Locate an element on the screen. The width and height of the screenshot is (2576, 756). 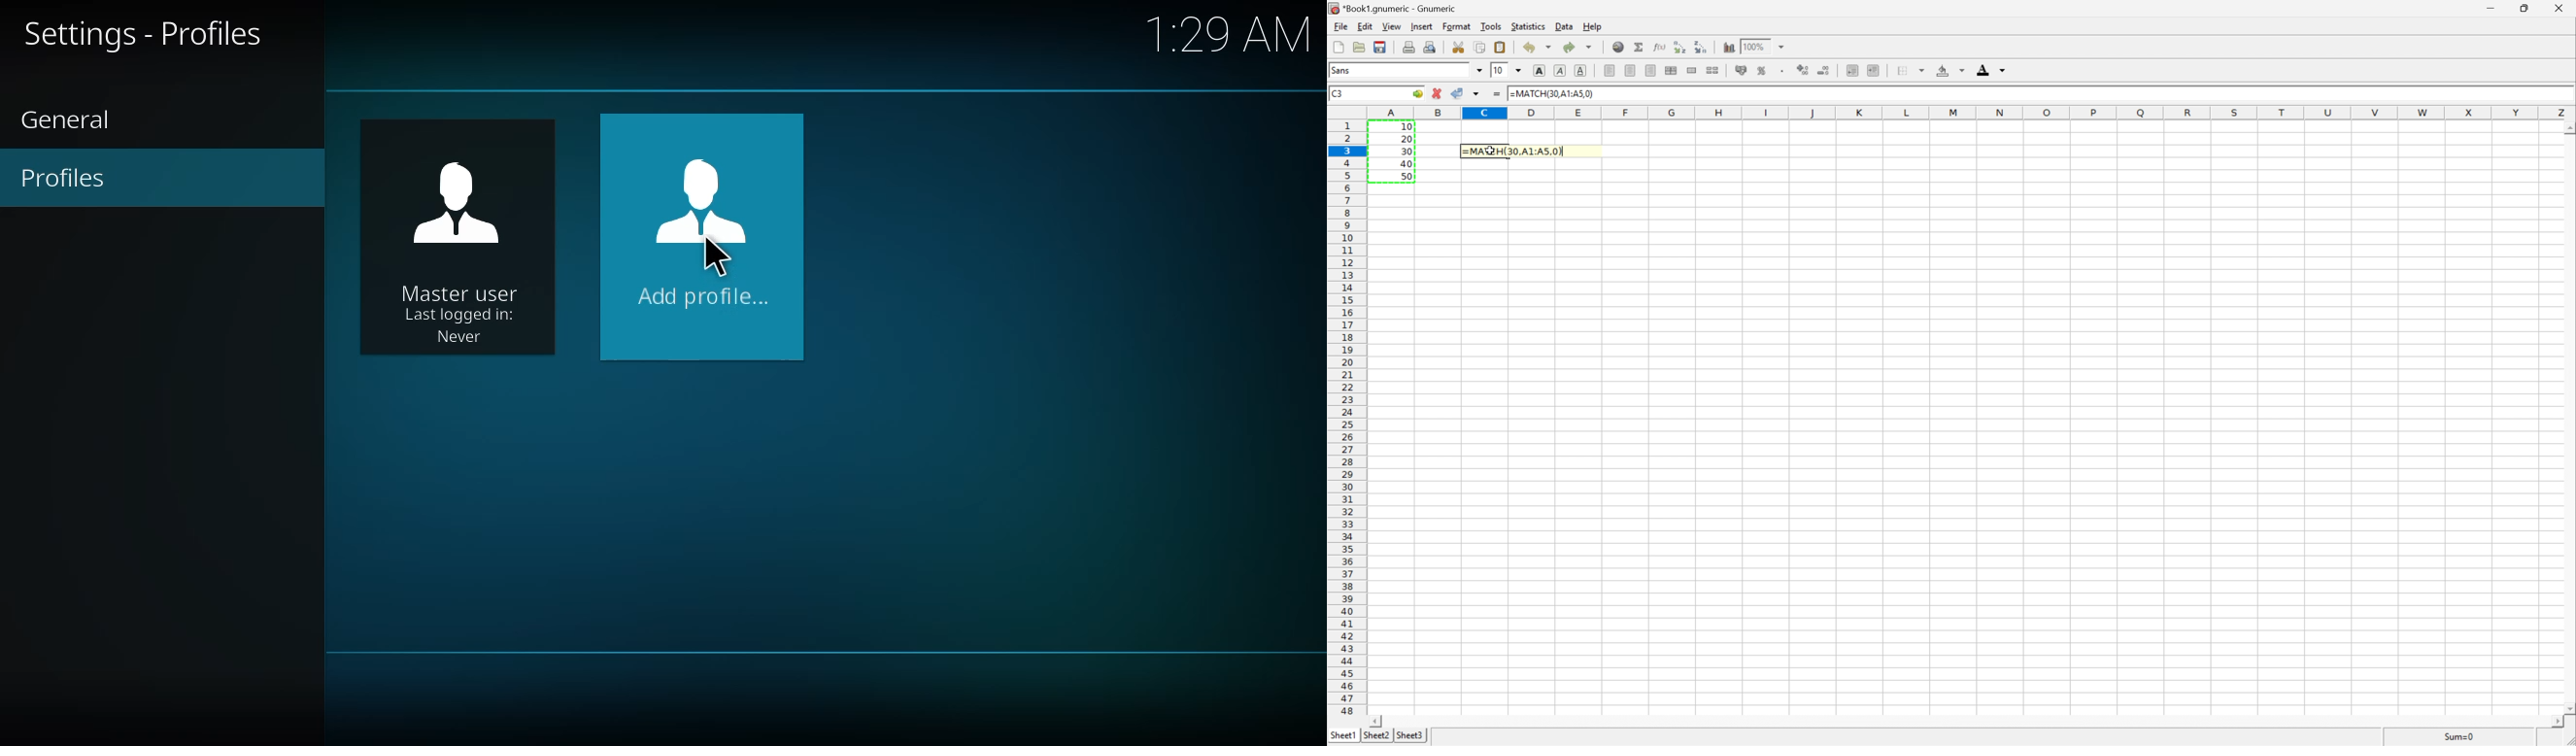
Sum=10 is located at coordinates (2454, 736).